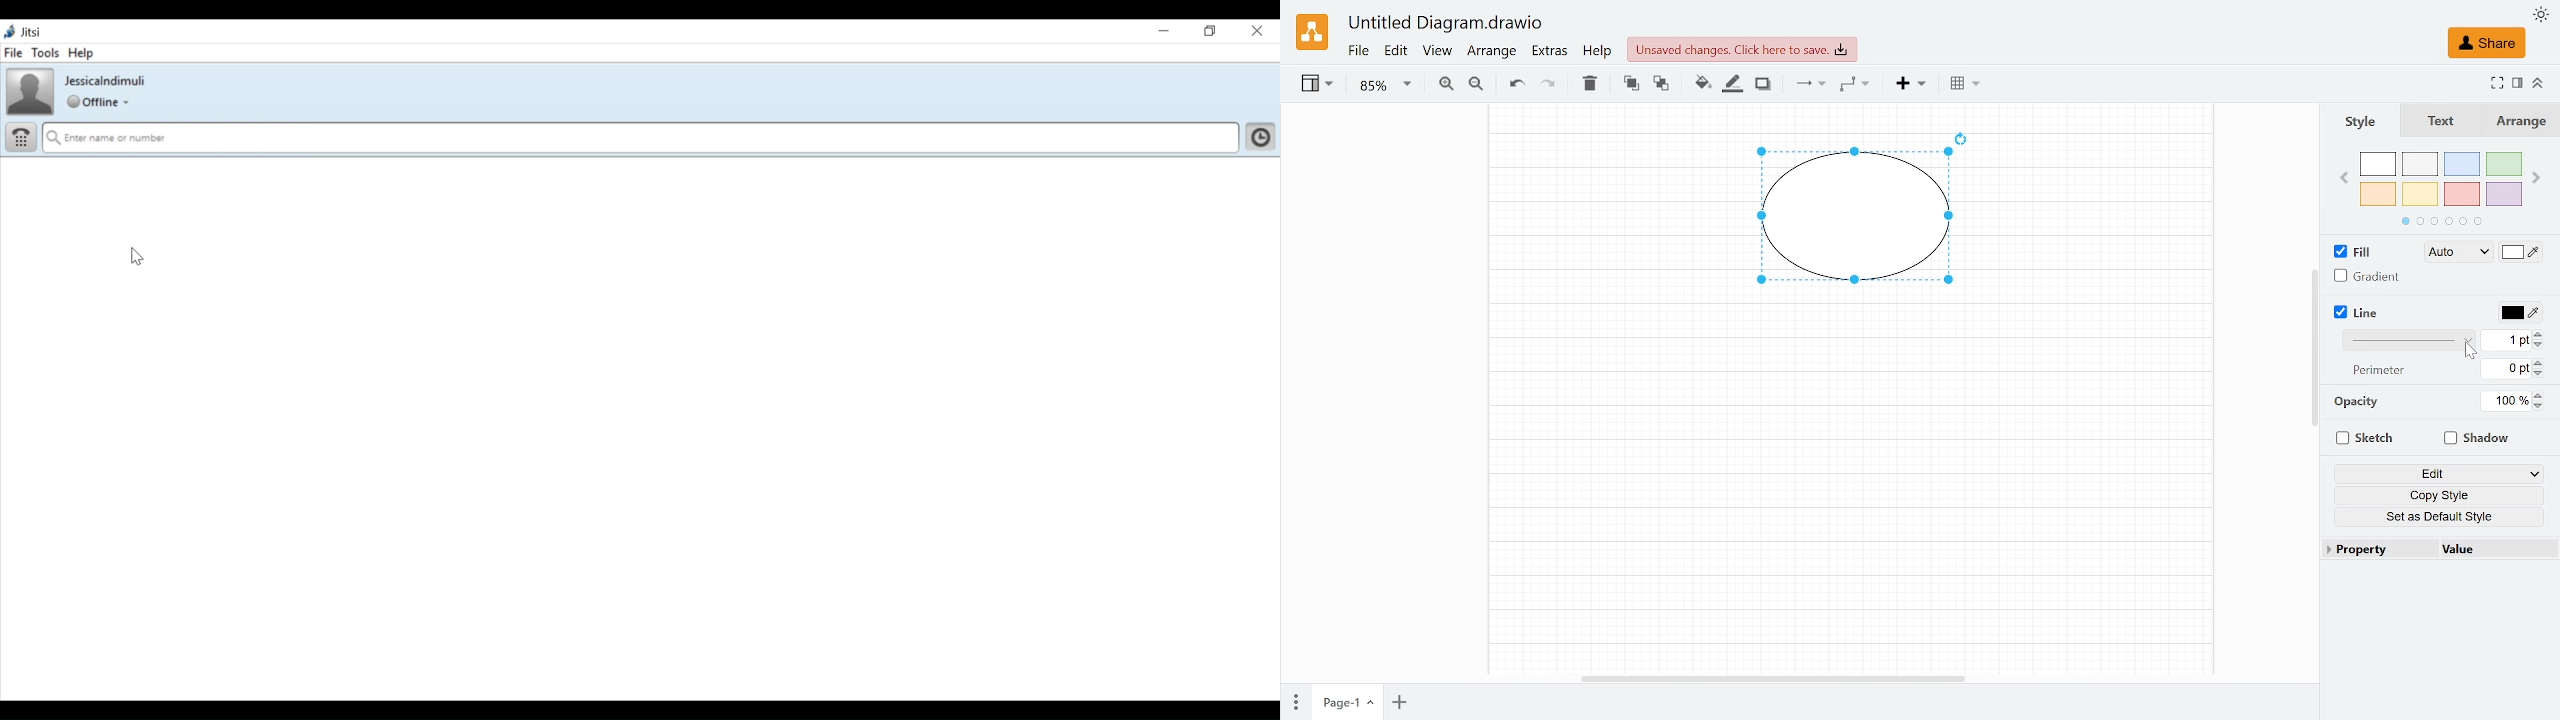 This screenshot has height=728, width=2576. I want to click on Click here to show history and show your contact list, so click(1261, 136).